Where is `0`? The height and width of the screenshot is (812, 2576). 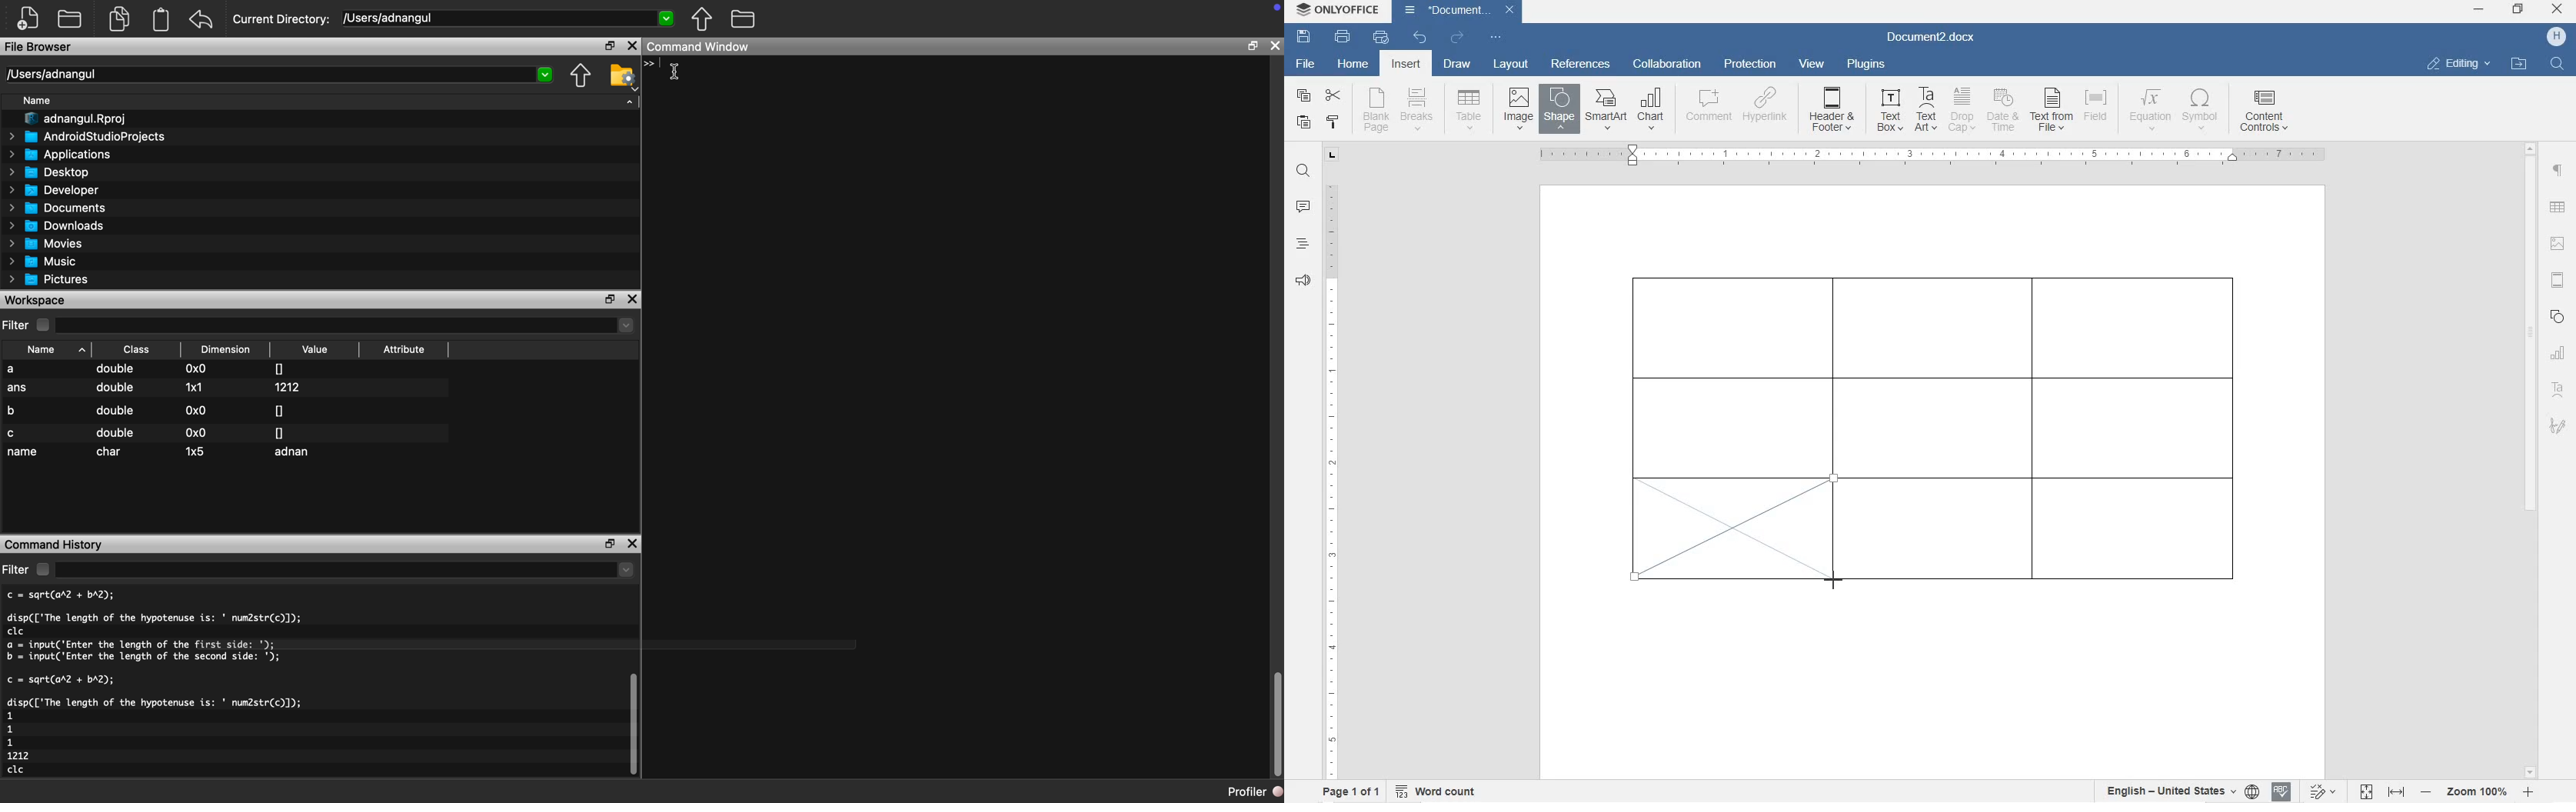
0 is located at coordinates (280, 368).